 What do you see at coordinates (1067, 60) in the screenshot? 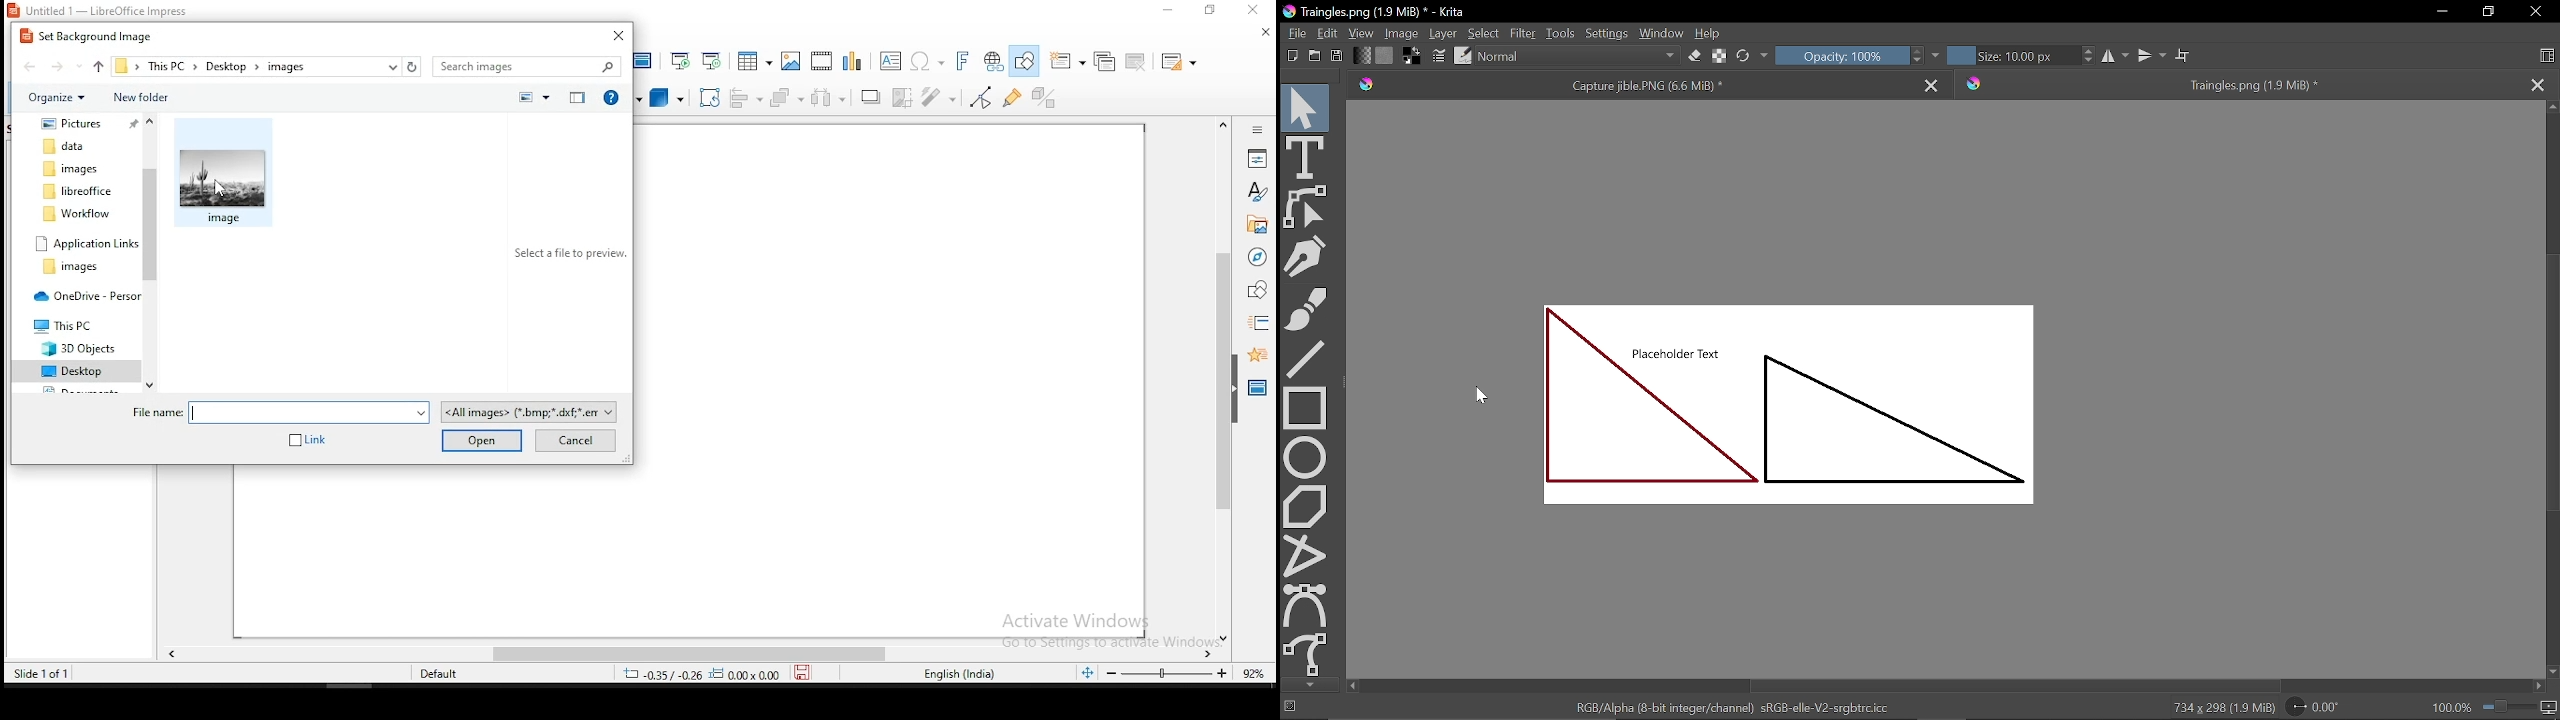
I see `new slide` at bounding box center [1067, 60].